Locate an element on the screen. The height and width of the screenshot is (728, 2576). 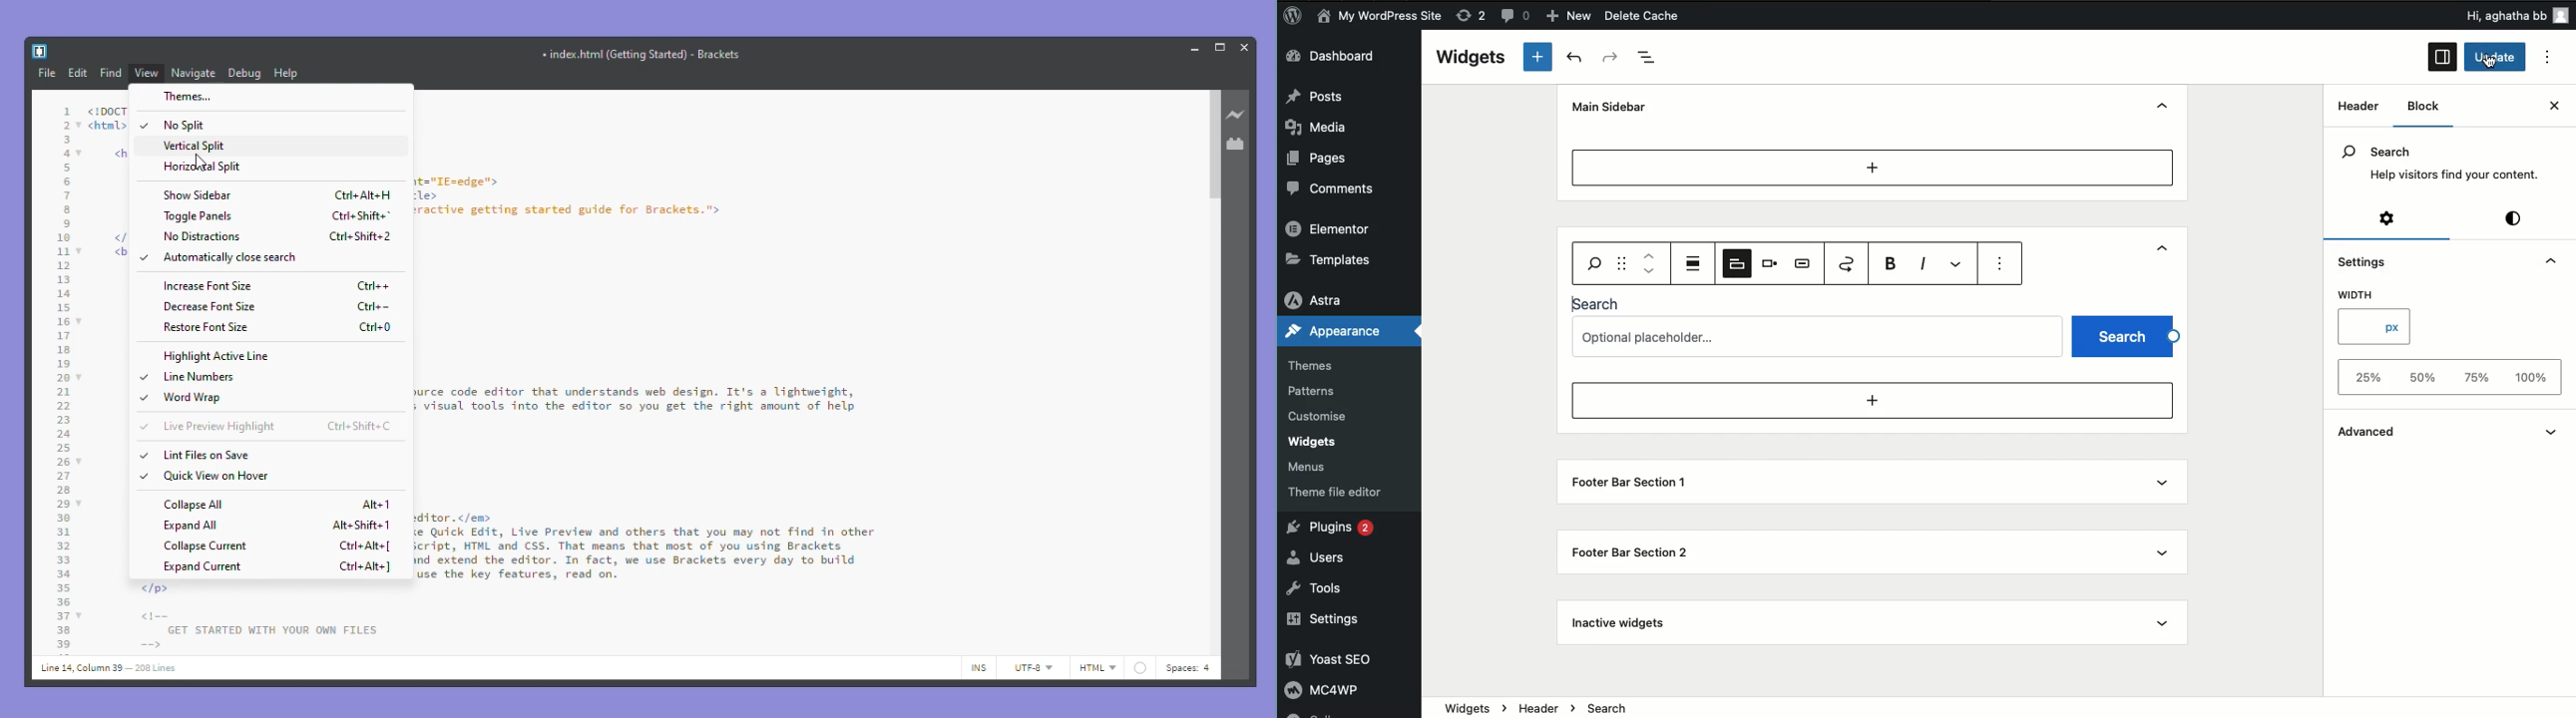
 searchHelp visitors find your content. is located at coordinates (2439, 163).